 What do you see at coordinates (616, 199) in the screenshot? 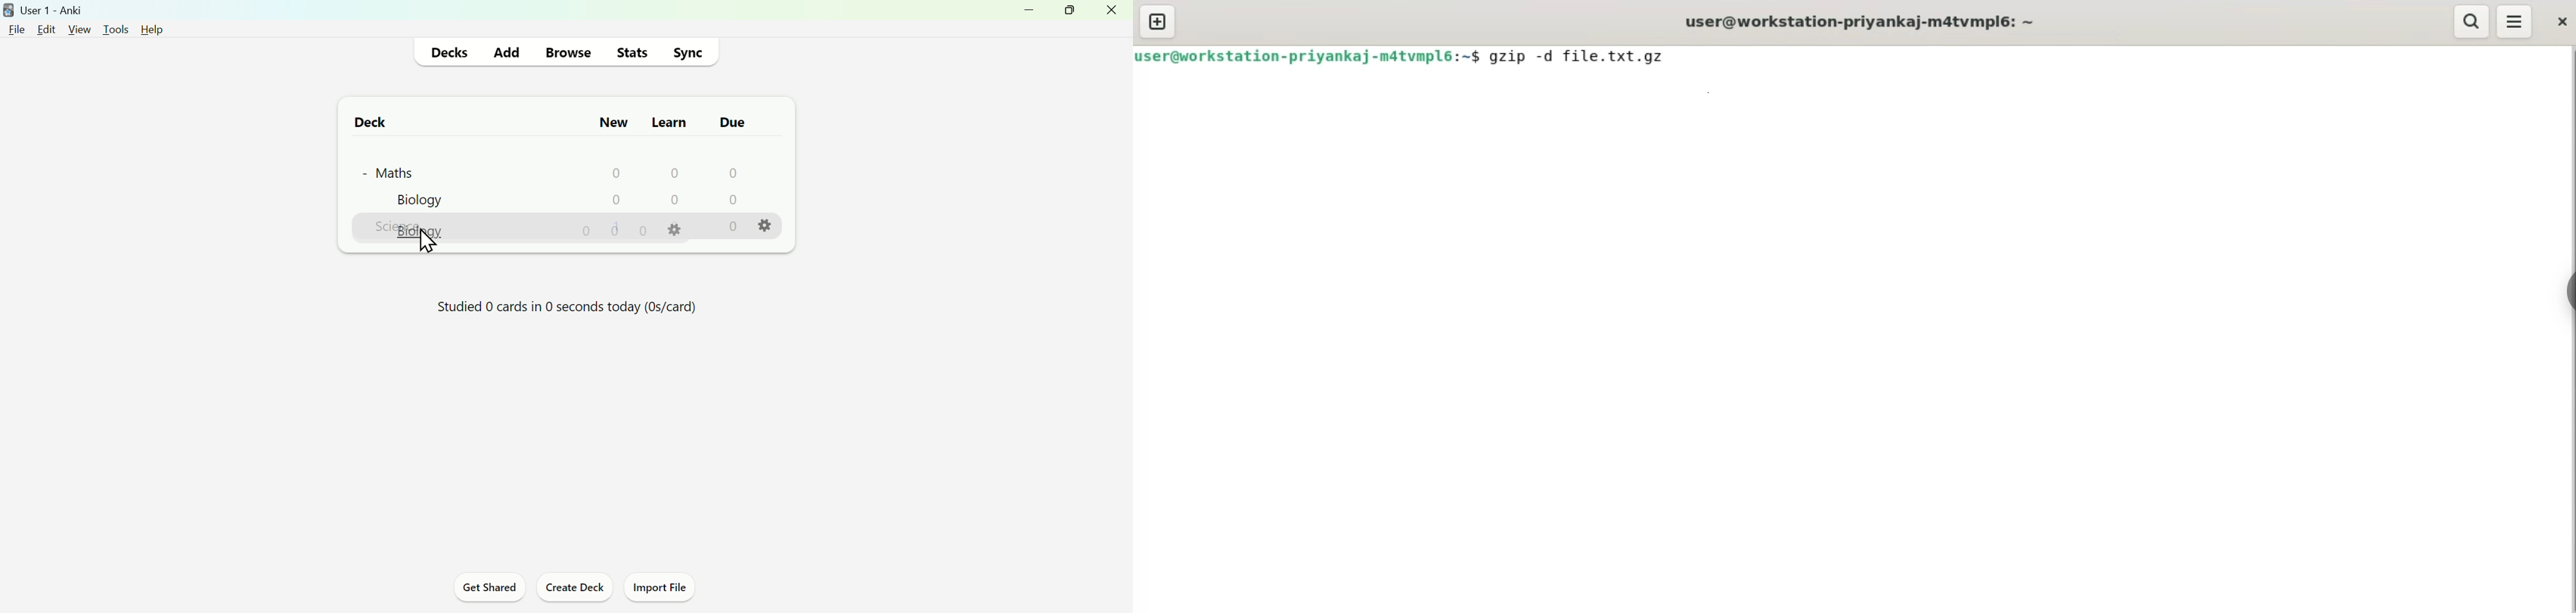
I see `0` at bounding box center [616, 199].